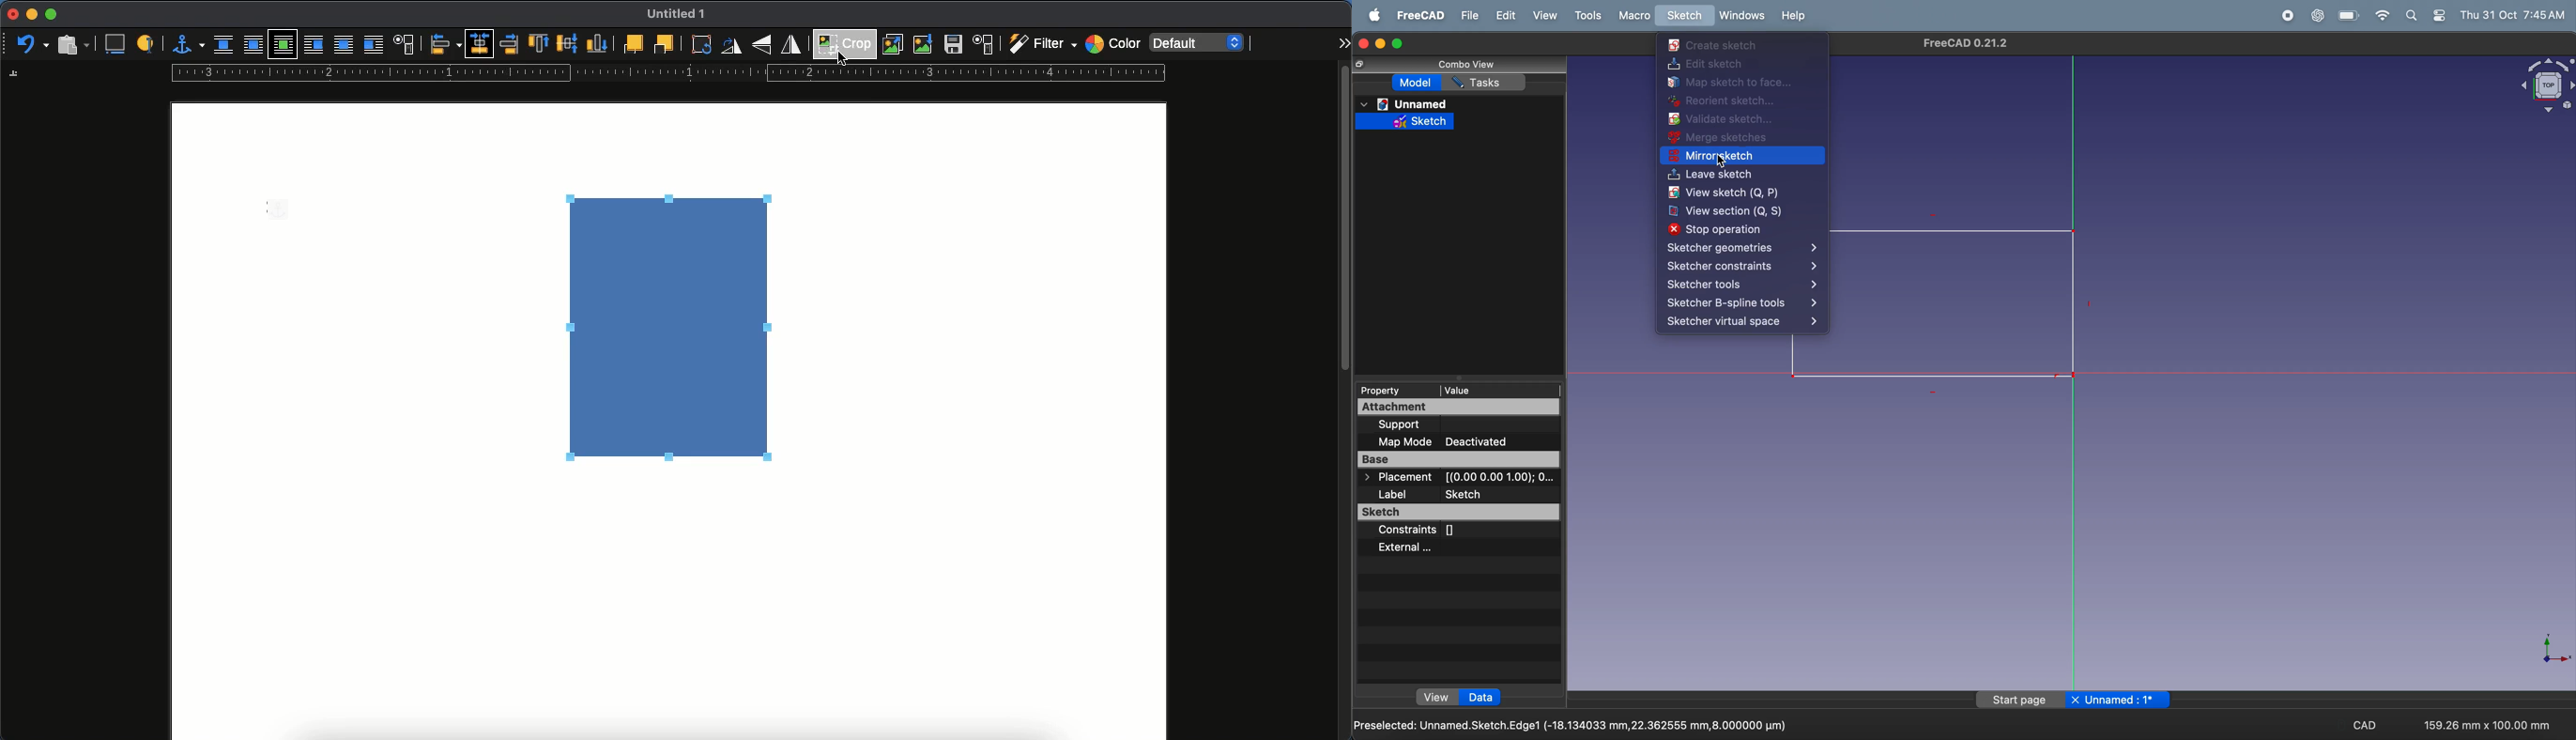 The image size is (2576, 756). I want to click on view section, so click(1739, 211).